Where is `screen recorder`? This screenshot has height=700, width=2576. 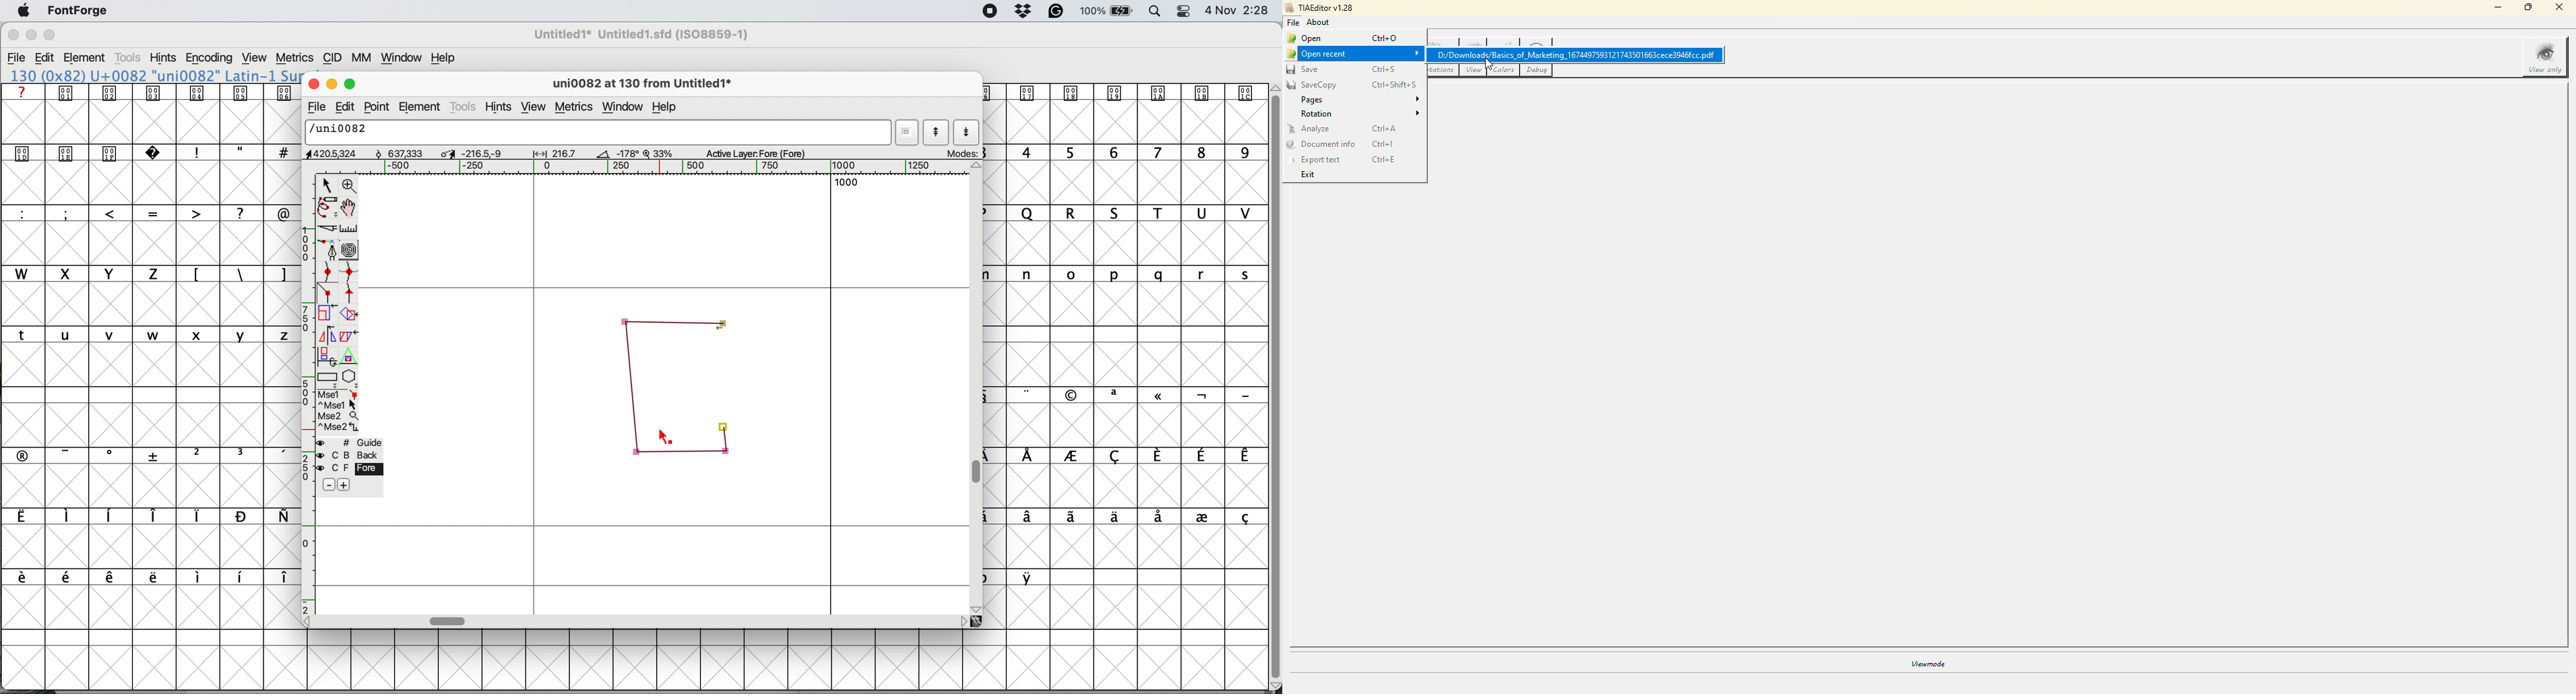
screen recorder is located at coordinates (991, 12).